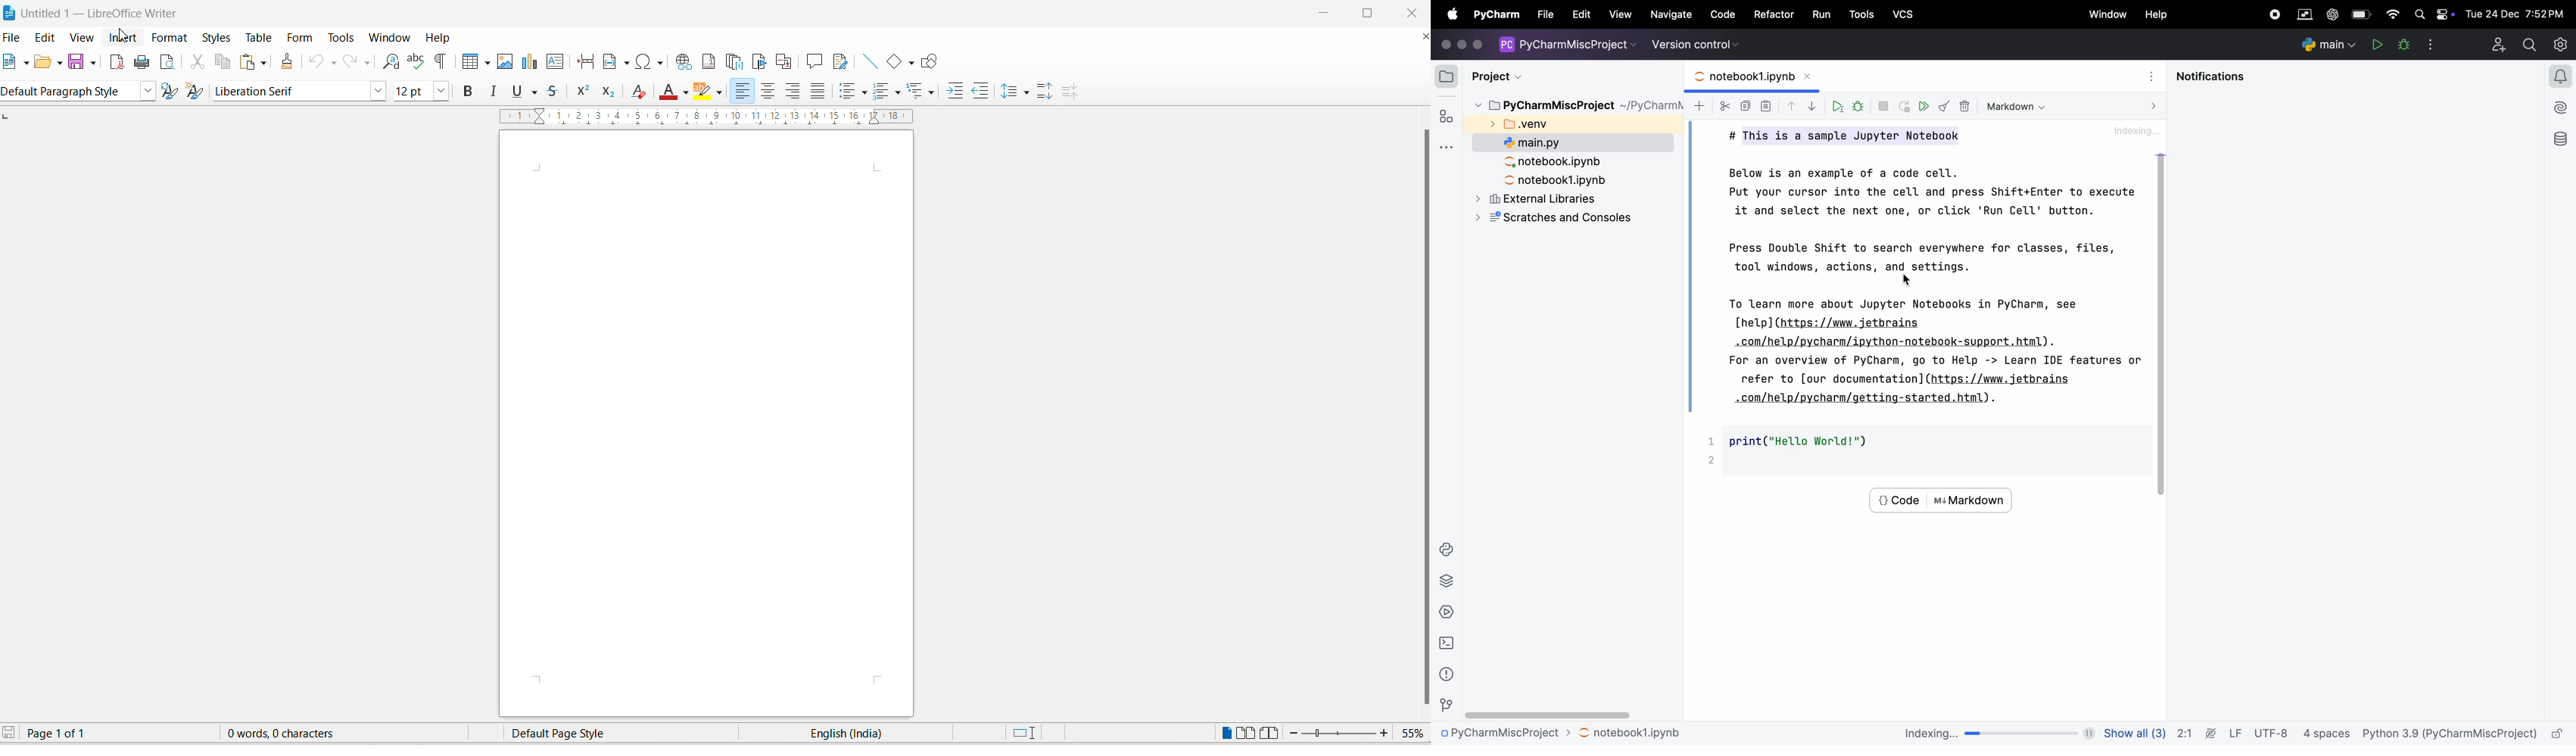  What do you see at coordinates (148, 92) in the screenshot?
I see `paragraph styles options` at bounding box center [148, 92].